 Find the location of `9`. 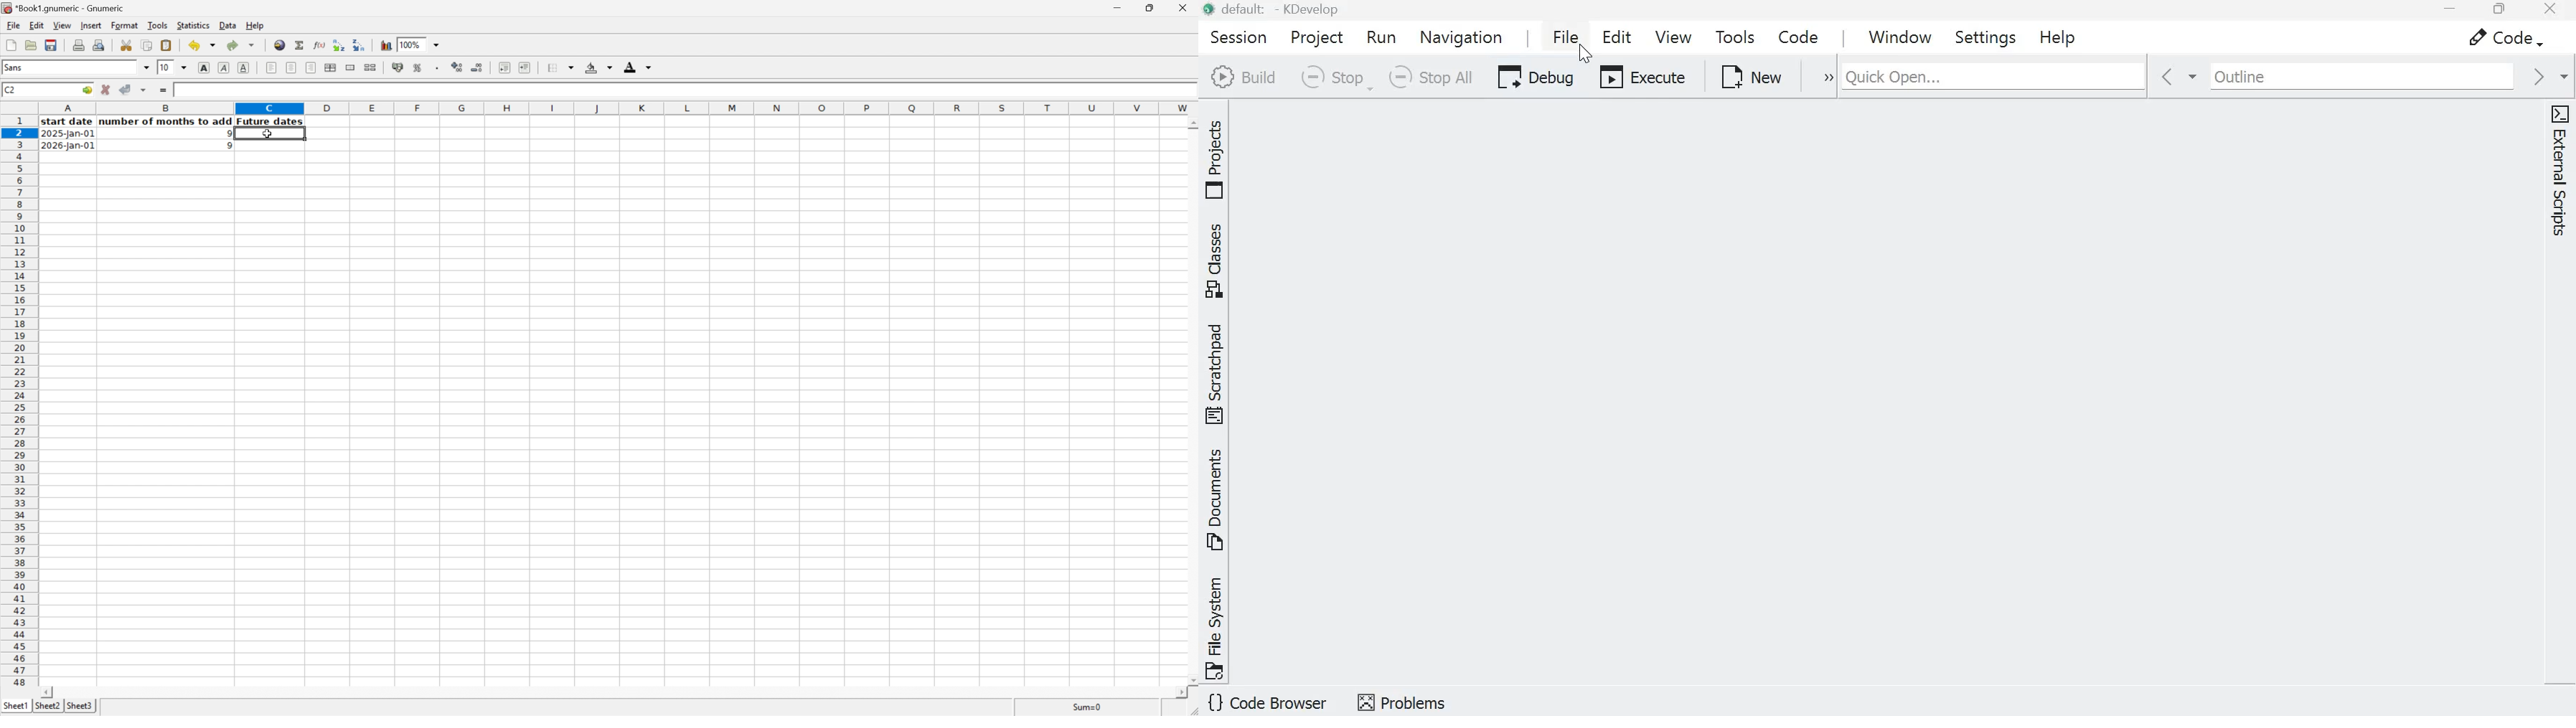

9 is located at coordinates (225, 146).